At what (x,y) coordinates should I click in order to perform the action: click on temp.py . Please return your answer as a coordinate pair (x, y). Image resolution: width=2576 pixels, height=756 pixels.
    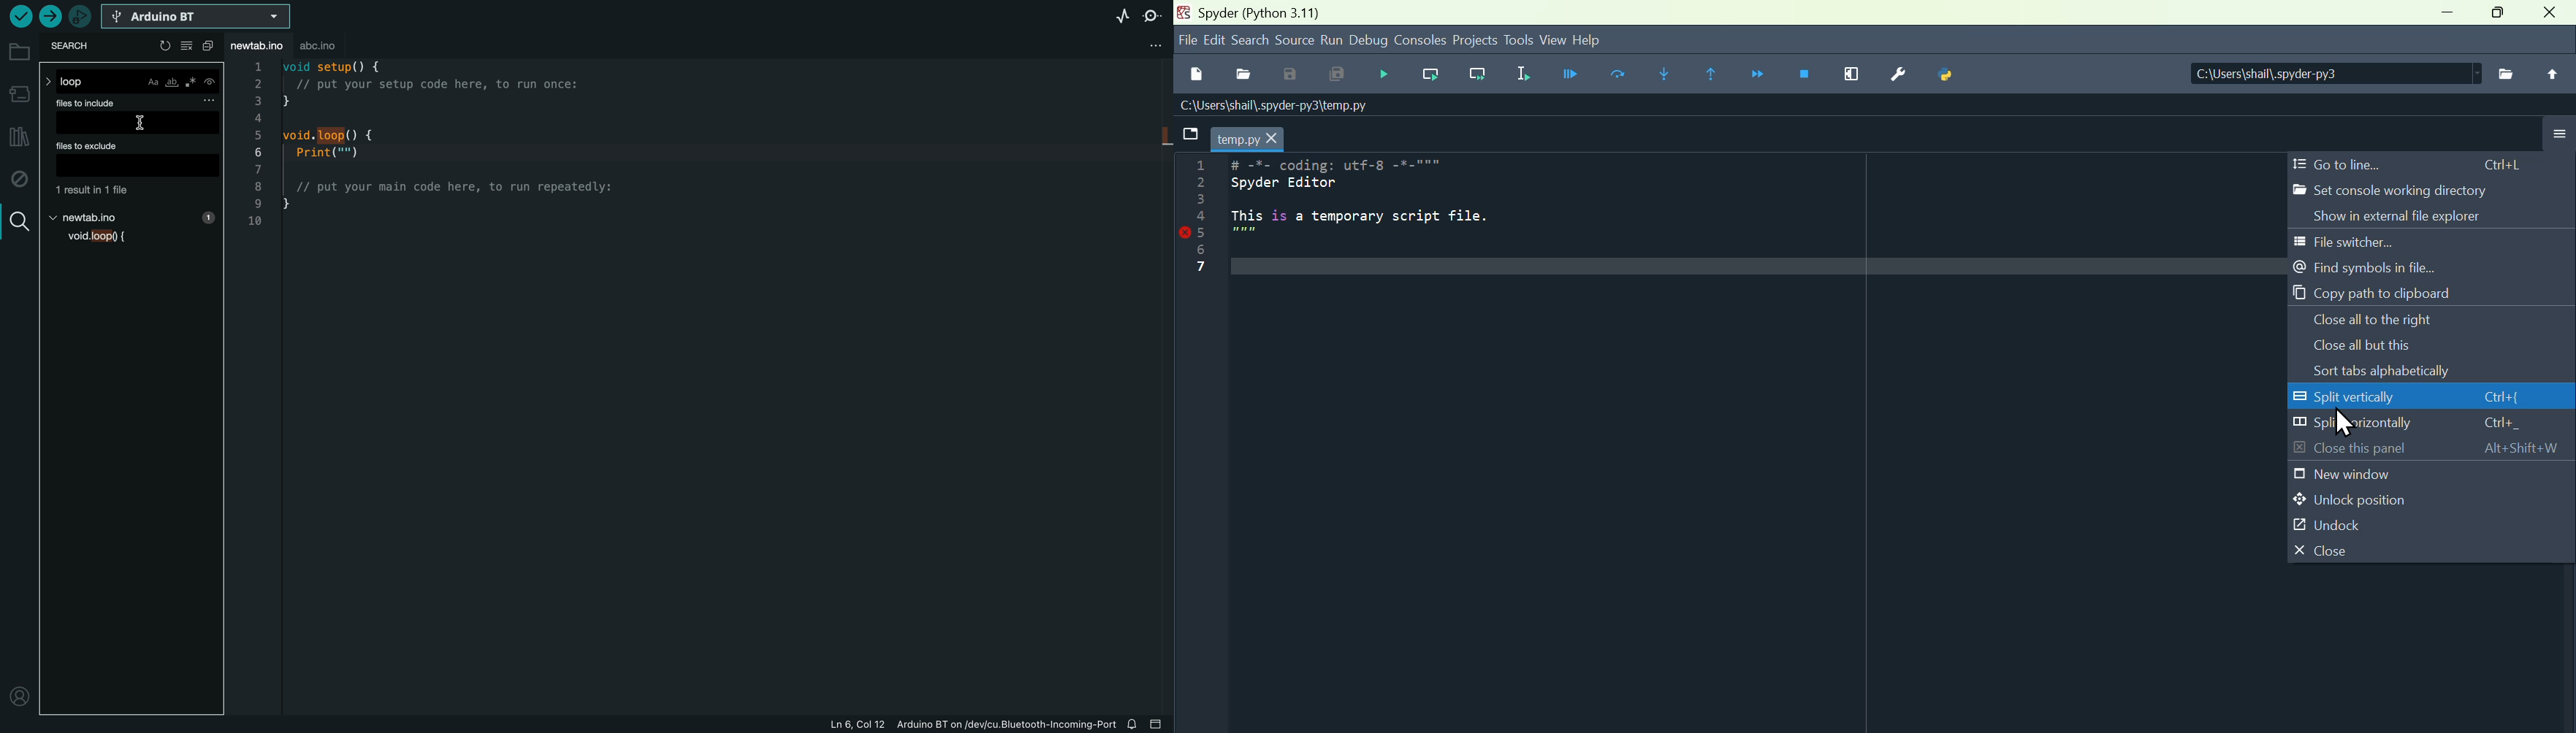
    Looking at the image, I should click on (1254, 138).